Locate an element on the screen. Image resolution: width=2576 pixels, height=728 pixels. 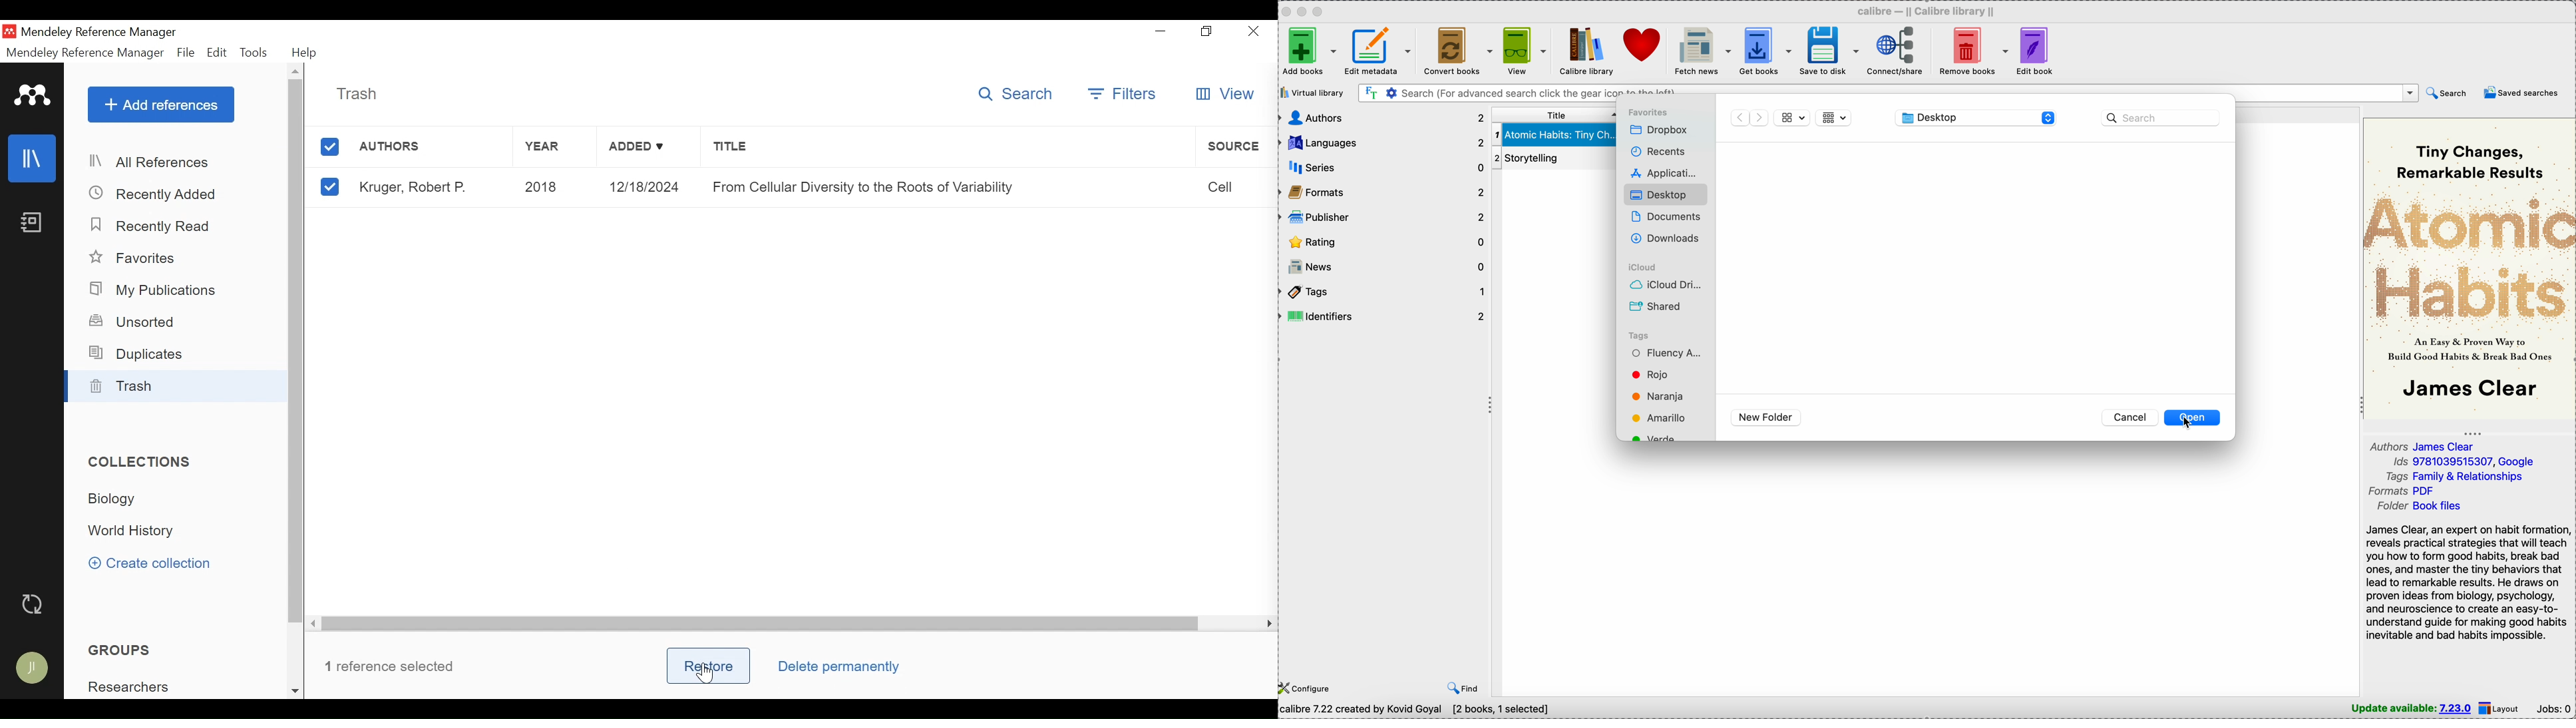
rating is located at coordinates (1385, 243).